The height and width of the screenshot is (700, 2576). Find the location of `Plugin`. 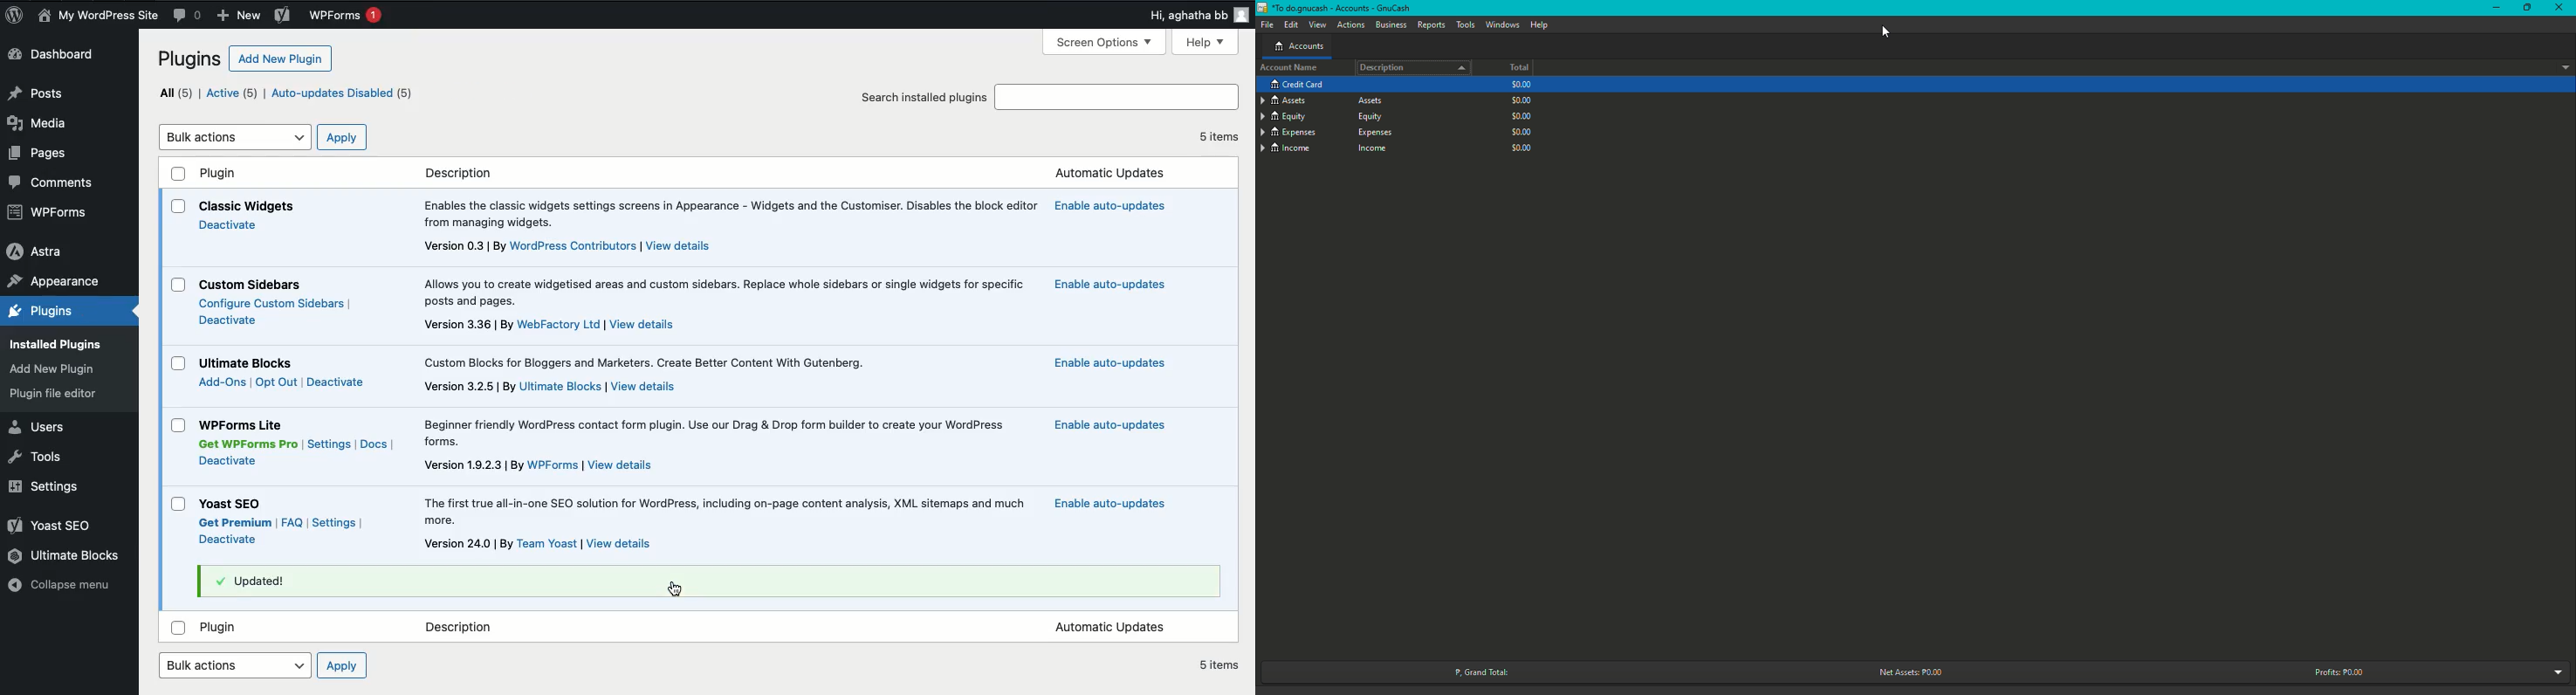

Plugin is located at coordinates (221, 173).